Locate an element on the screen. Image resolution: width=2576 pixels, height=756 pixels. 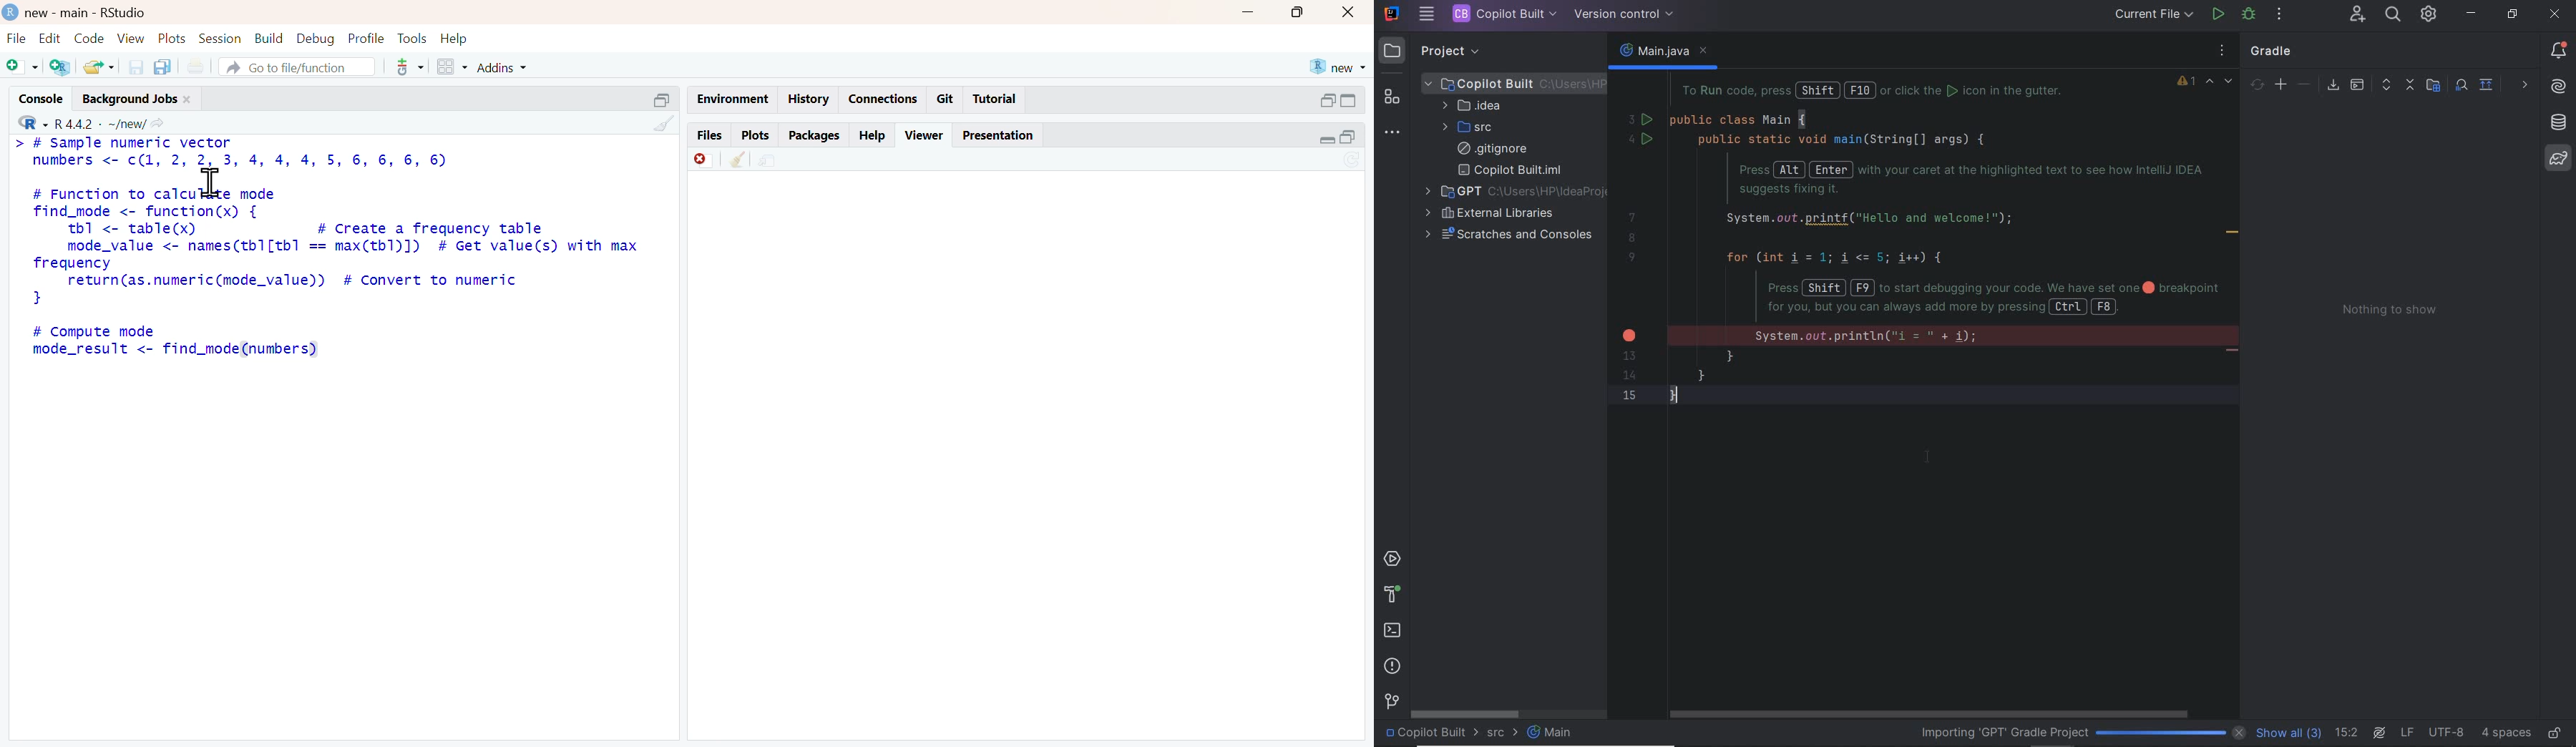
1 warning is located at coordinates (2186, 83).